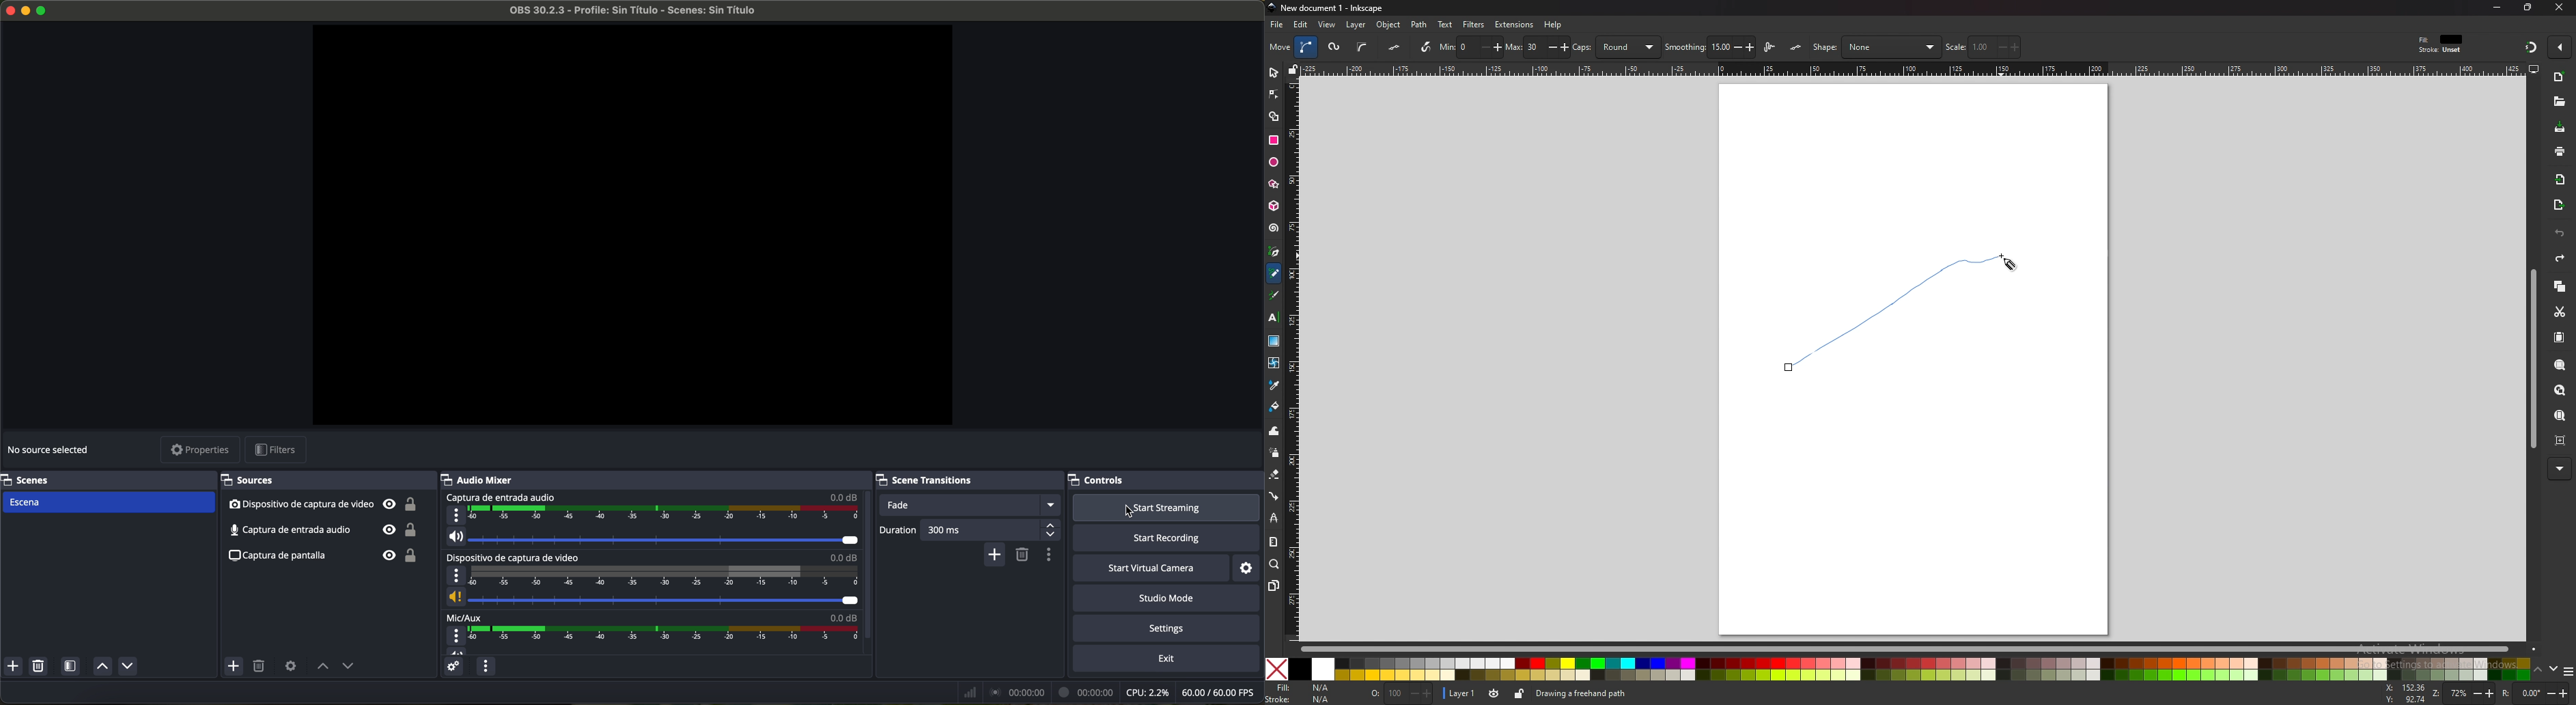  Describe the element at coordinates (1130, 512) in the screenshot. I see `cursor` at that location.